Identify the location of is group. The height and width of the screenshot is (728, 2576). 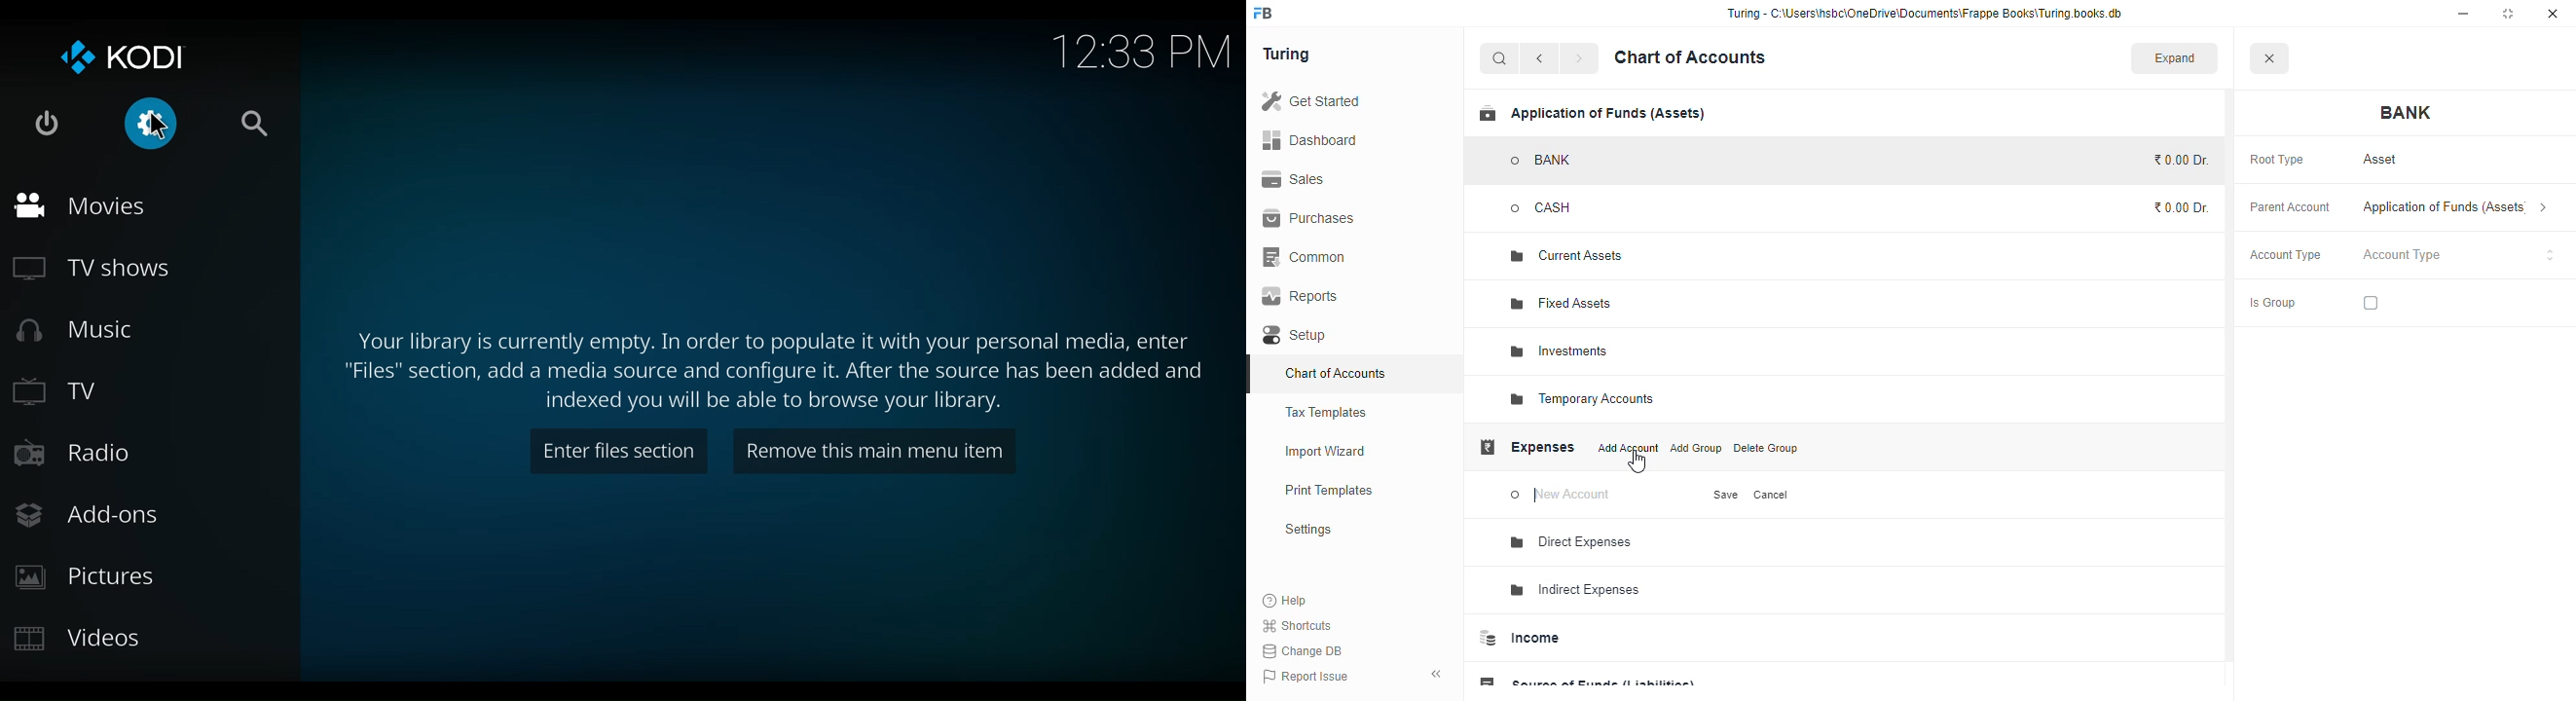
(2272, 304).